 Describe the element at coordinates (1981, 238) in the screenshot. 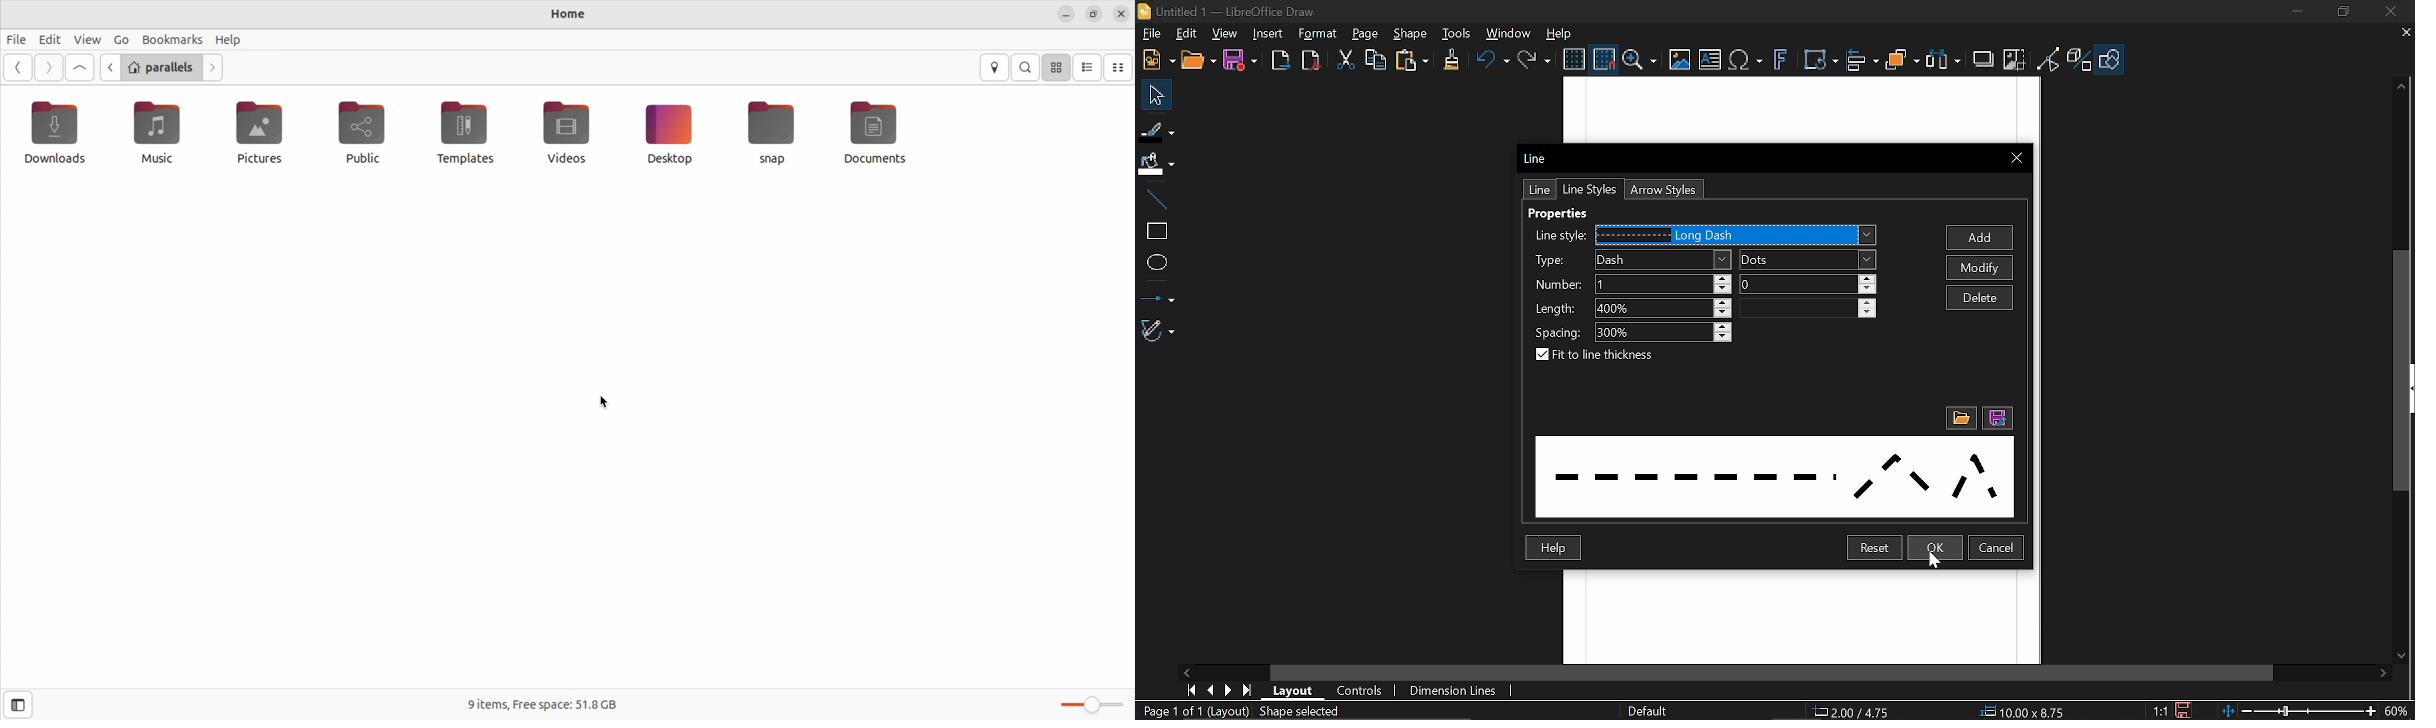

I see `Add` at that location.